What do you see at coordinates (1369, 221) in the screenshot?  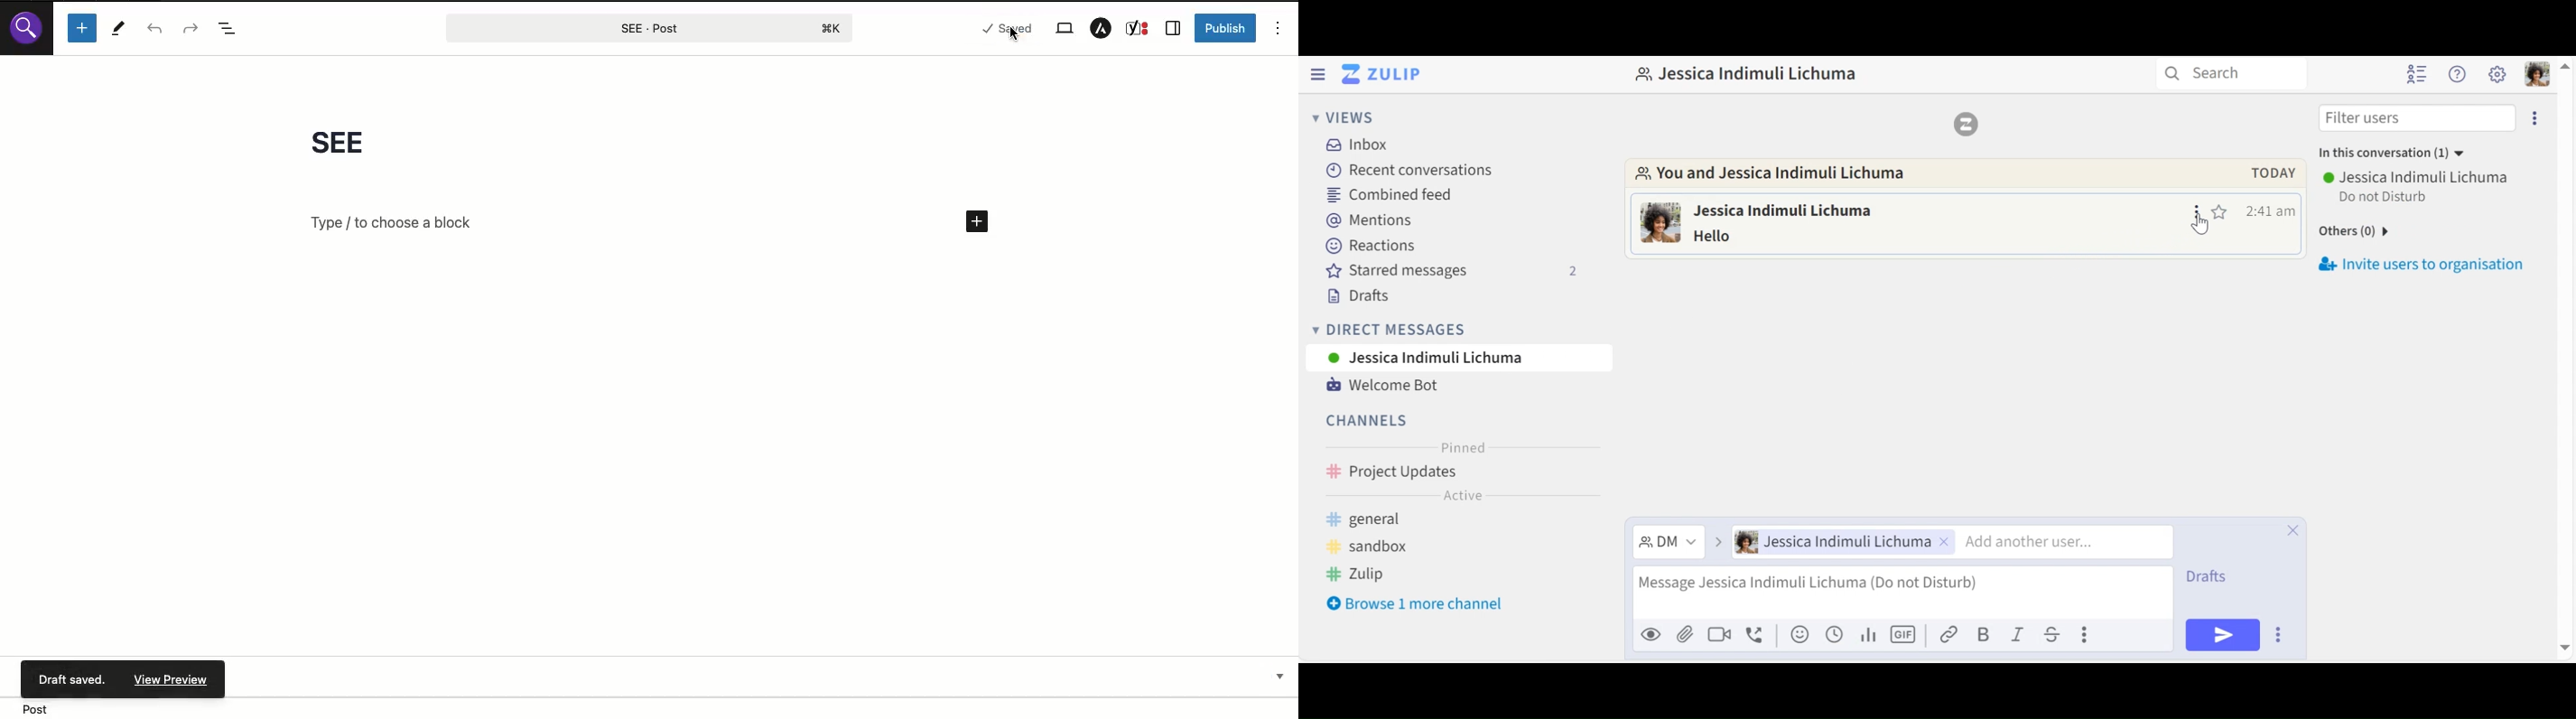 I see `Mentions` at bounding box center [1369, 221].